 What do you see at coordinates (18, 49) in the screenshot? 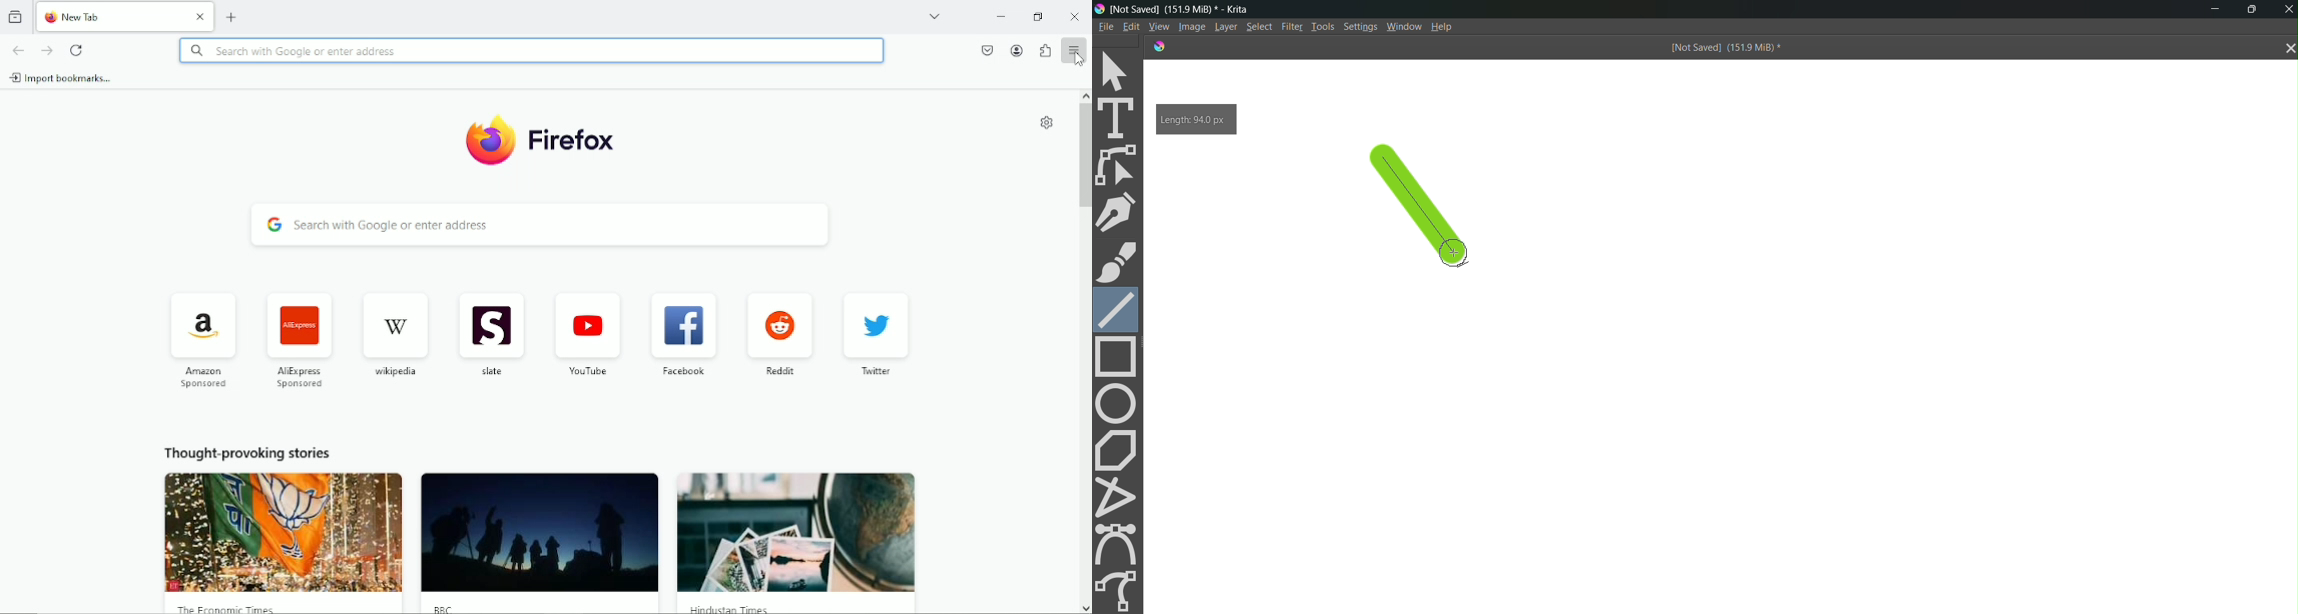
I see `Go back` at bounding box center [18, 49].